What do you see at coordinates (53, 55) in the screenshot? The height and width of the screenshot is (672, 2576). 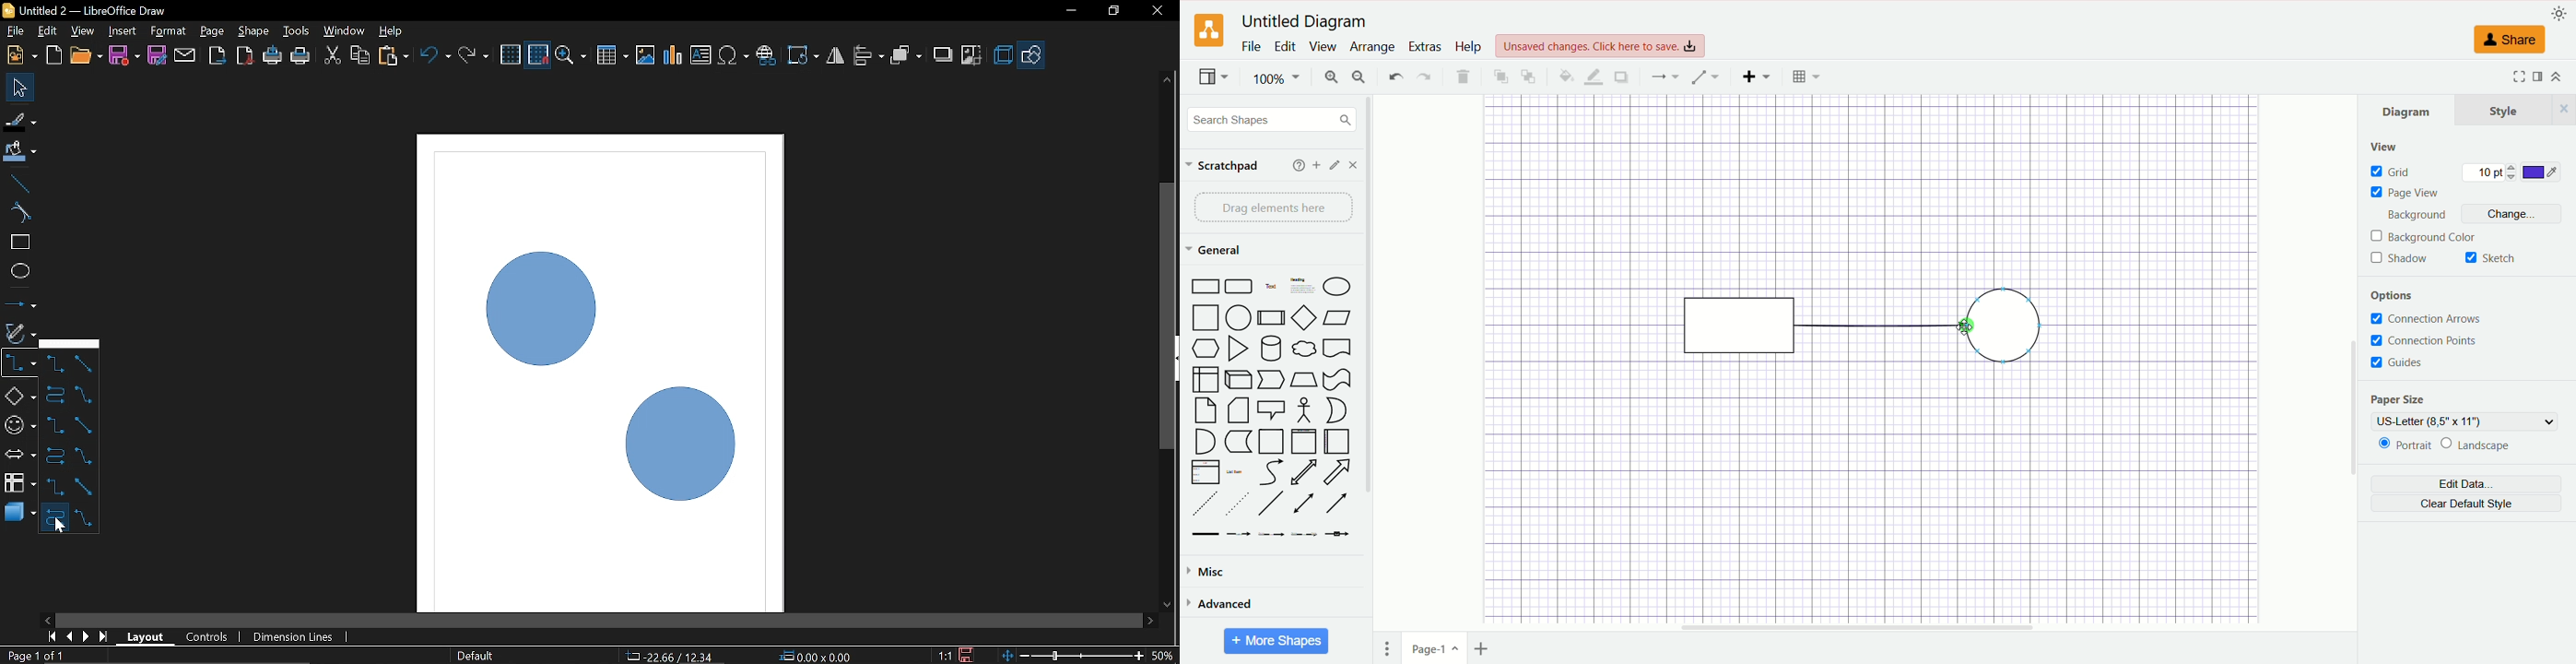 I see `Open template` at bounding box center [53, 55].